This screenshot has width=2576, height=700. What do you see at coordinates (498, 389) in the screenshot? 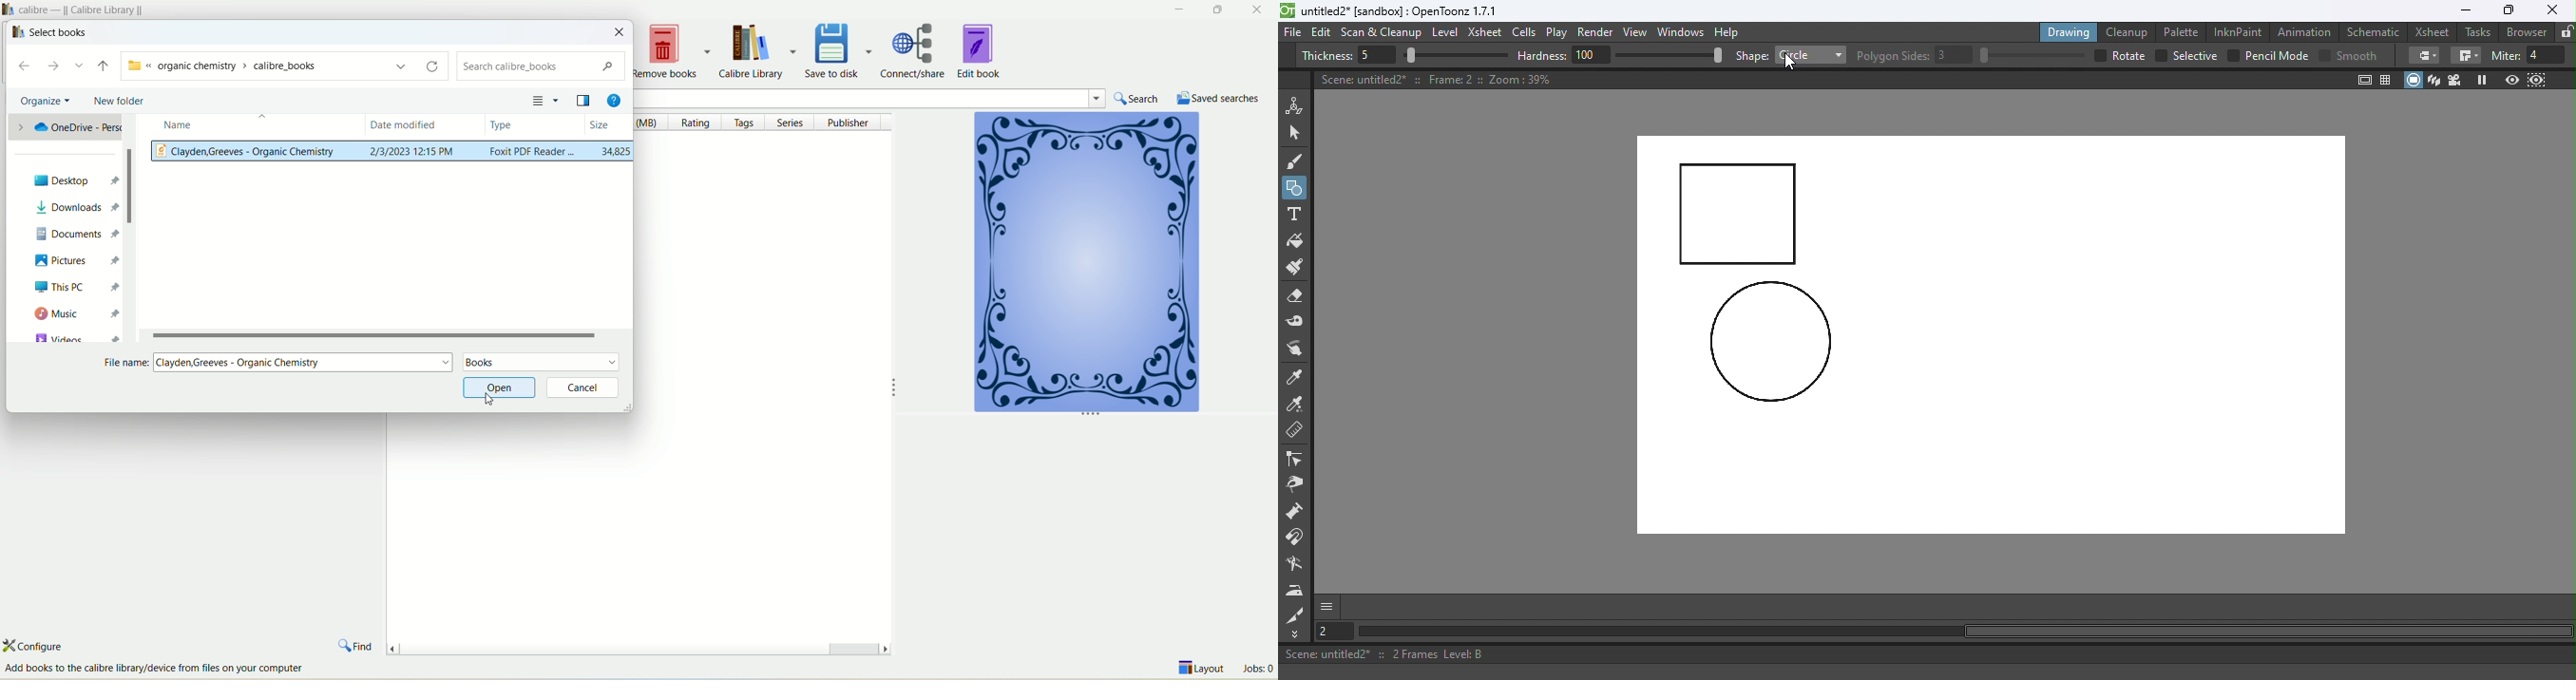
I see `open` at bounding box center [498, 389].